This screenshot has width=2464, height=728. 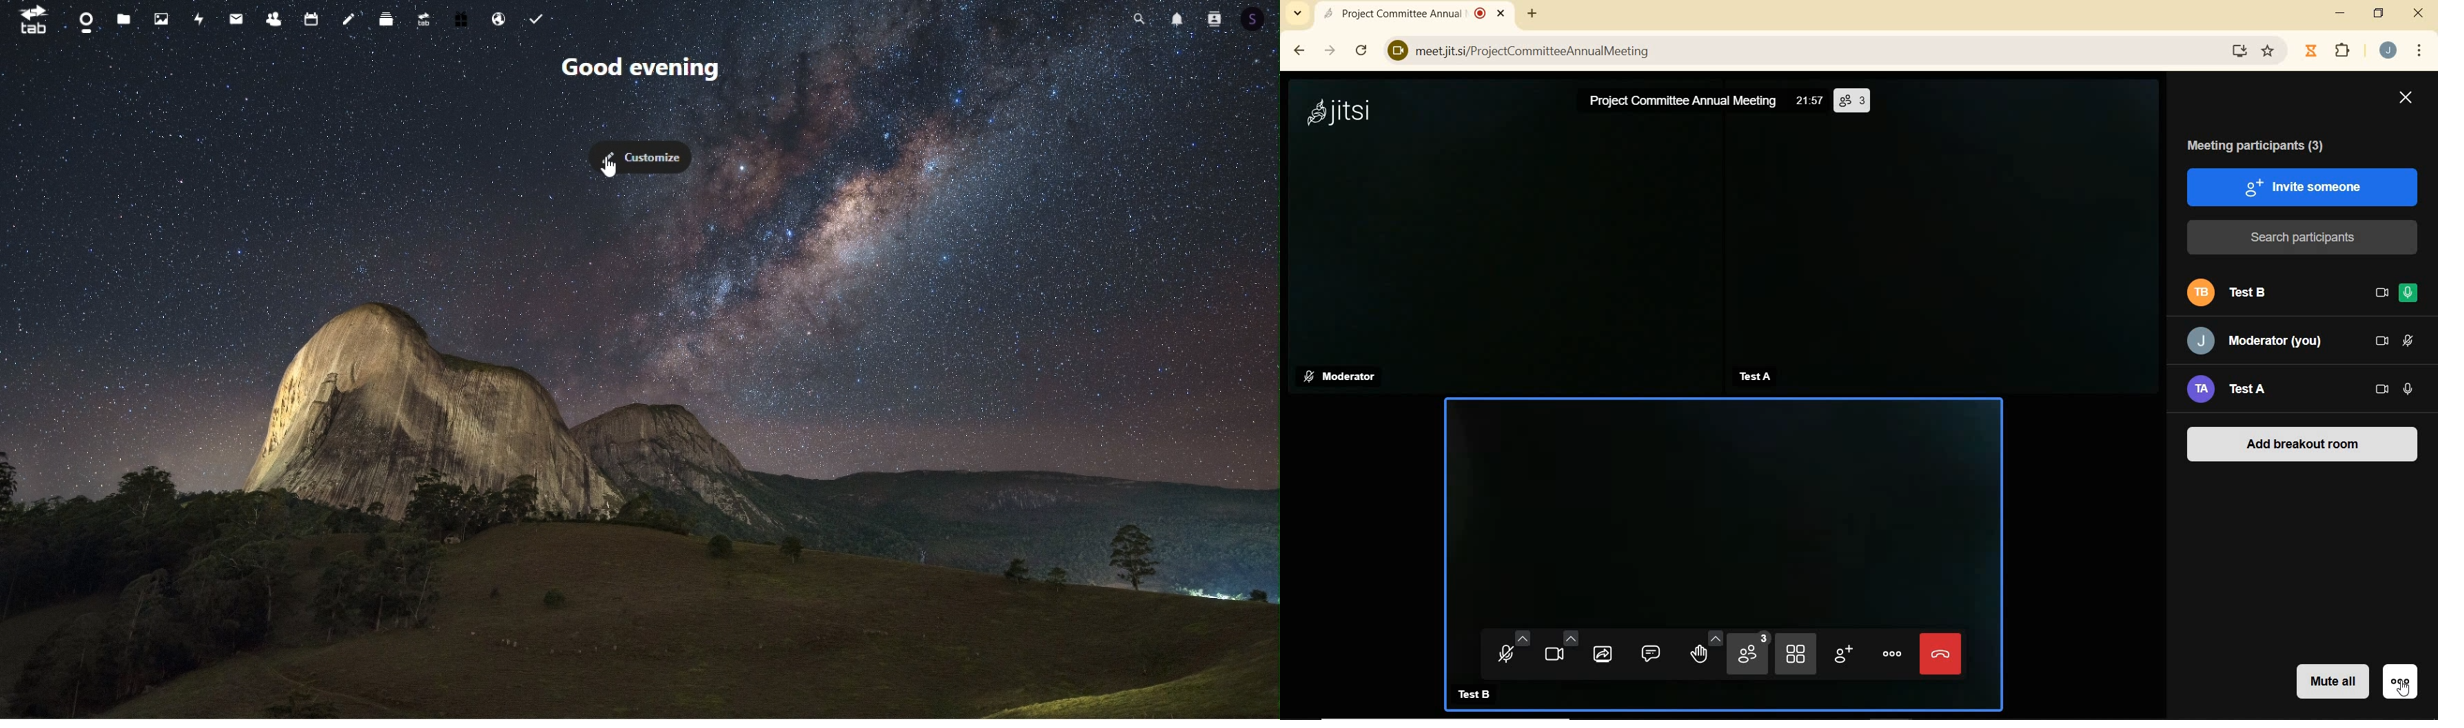 I want to click on Contacts, so click(x=1216, y=18).